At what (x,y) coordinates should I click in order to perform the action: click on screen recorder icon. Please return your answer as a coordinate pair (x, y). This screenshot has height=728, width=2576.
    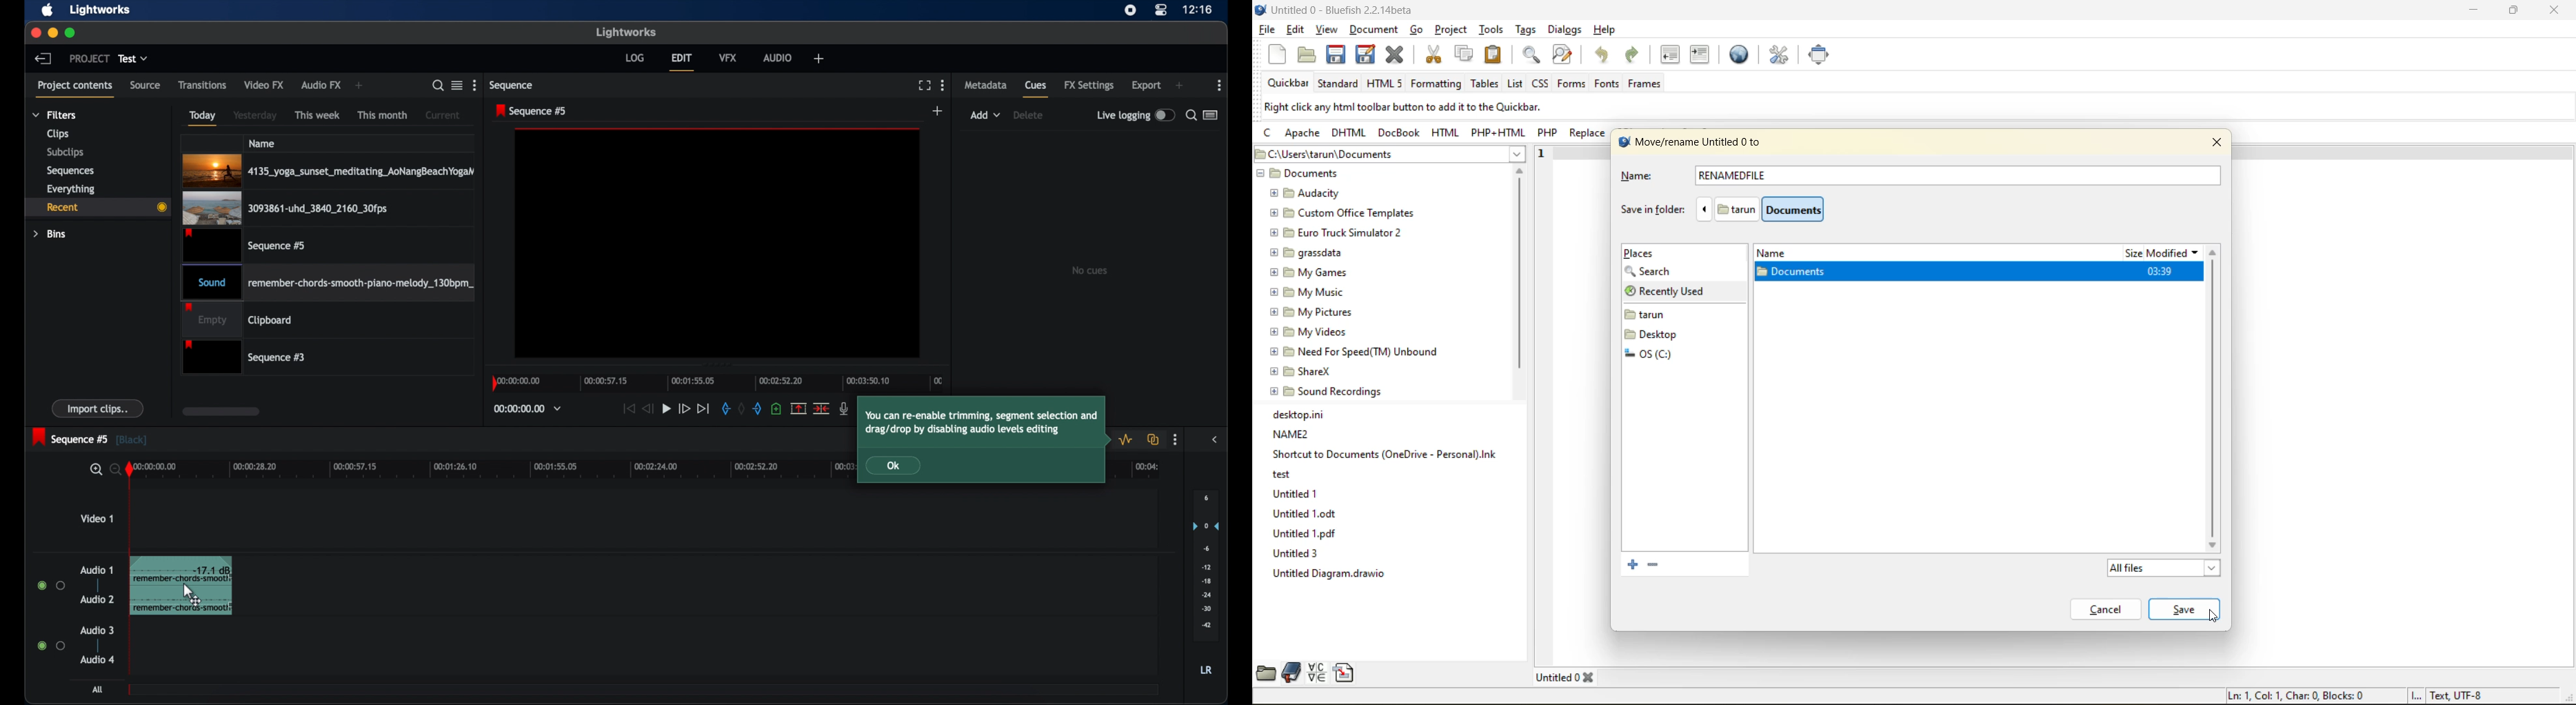
    Looking at the image, I should click on (1130, 10).